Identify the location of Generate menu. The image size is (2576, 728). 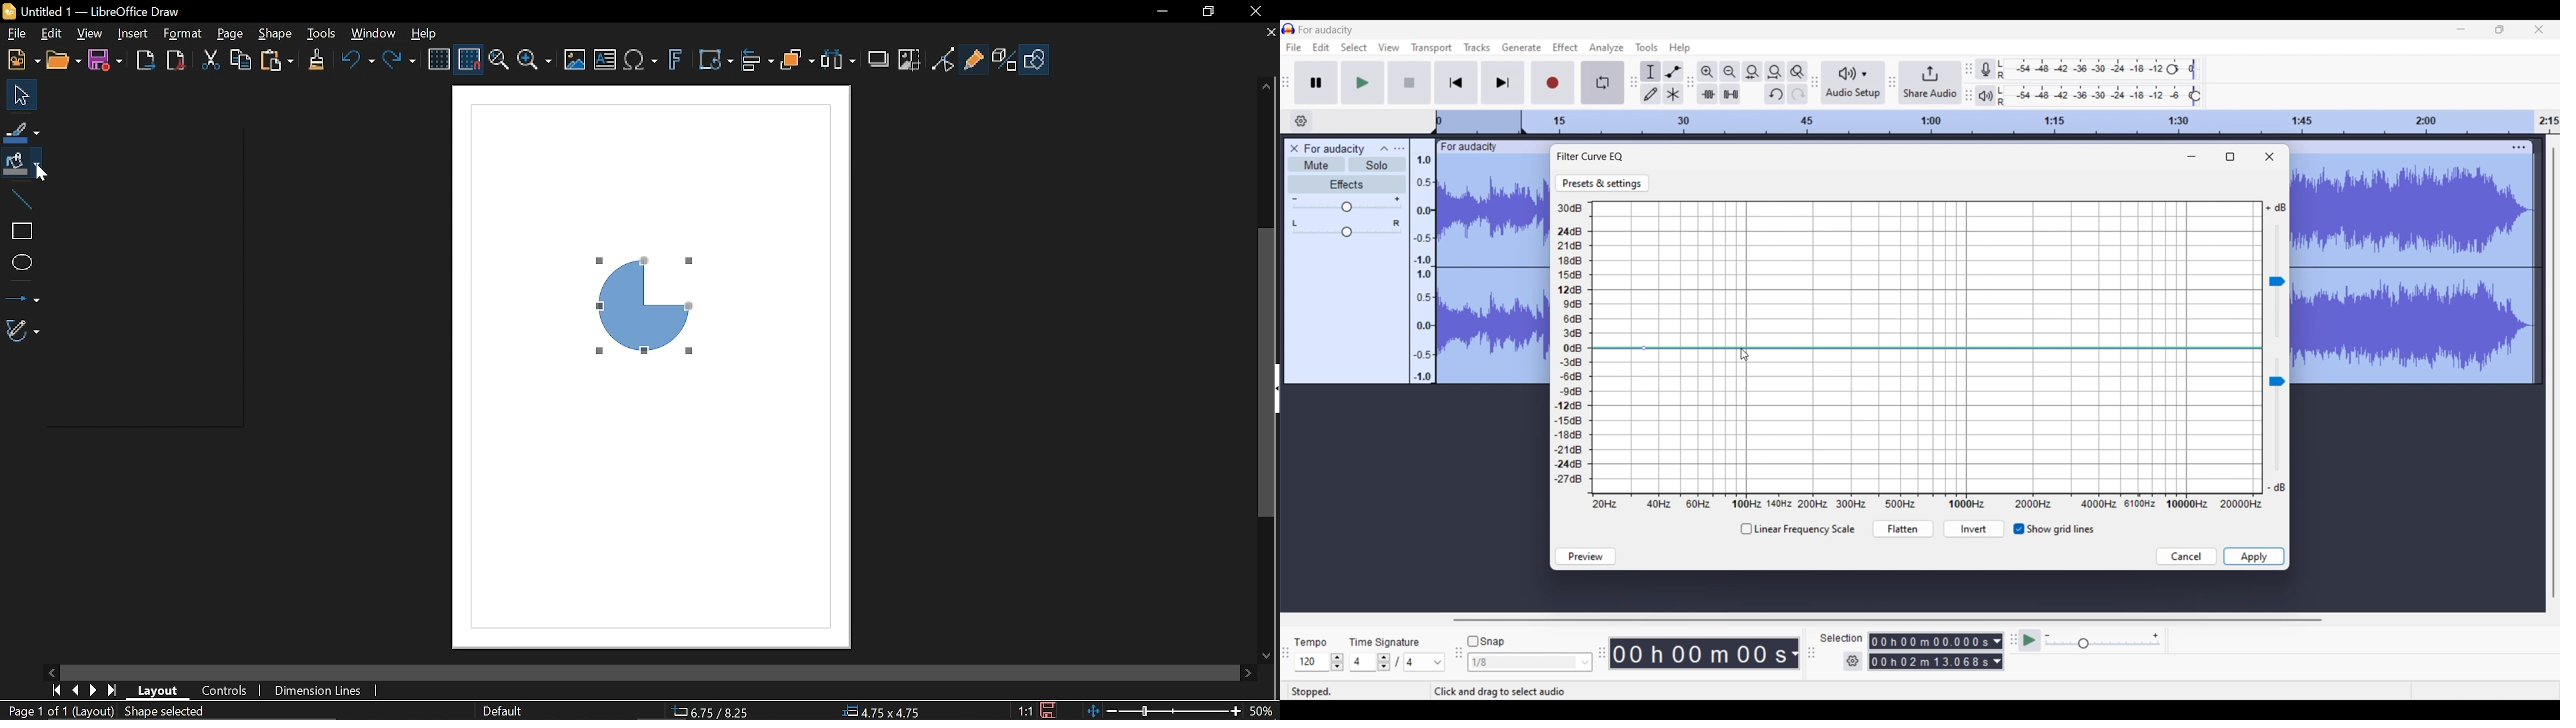
(1519, 49).